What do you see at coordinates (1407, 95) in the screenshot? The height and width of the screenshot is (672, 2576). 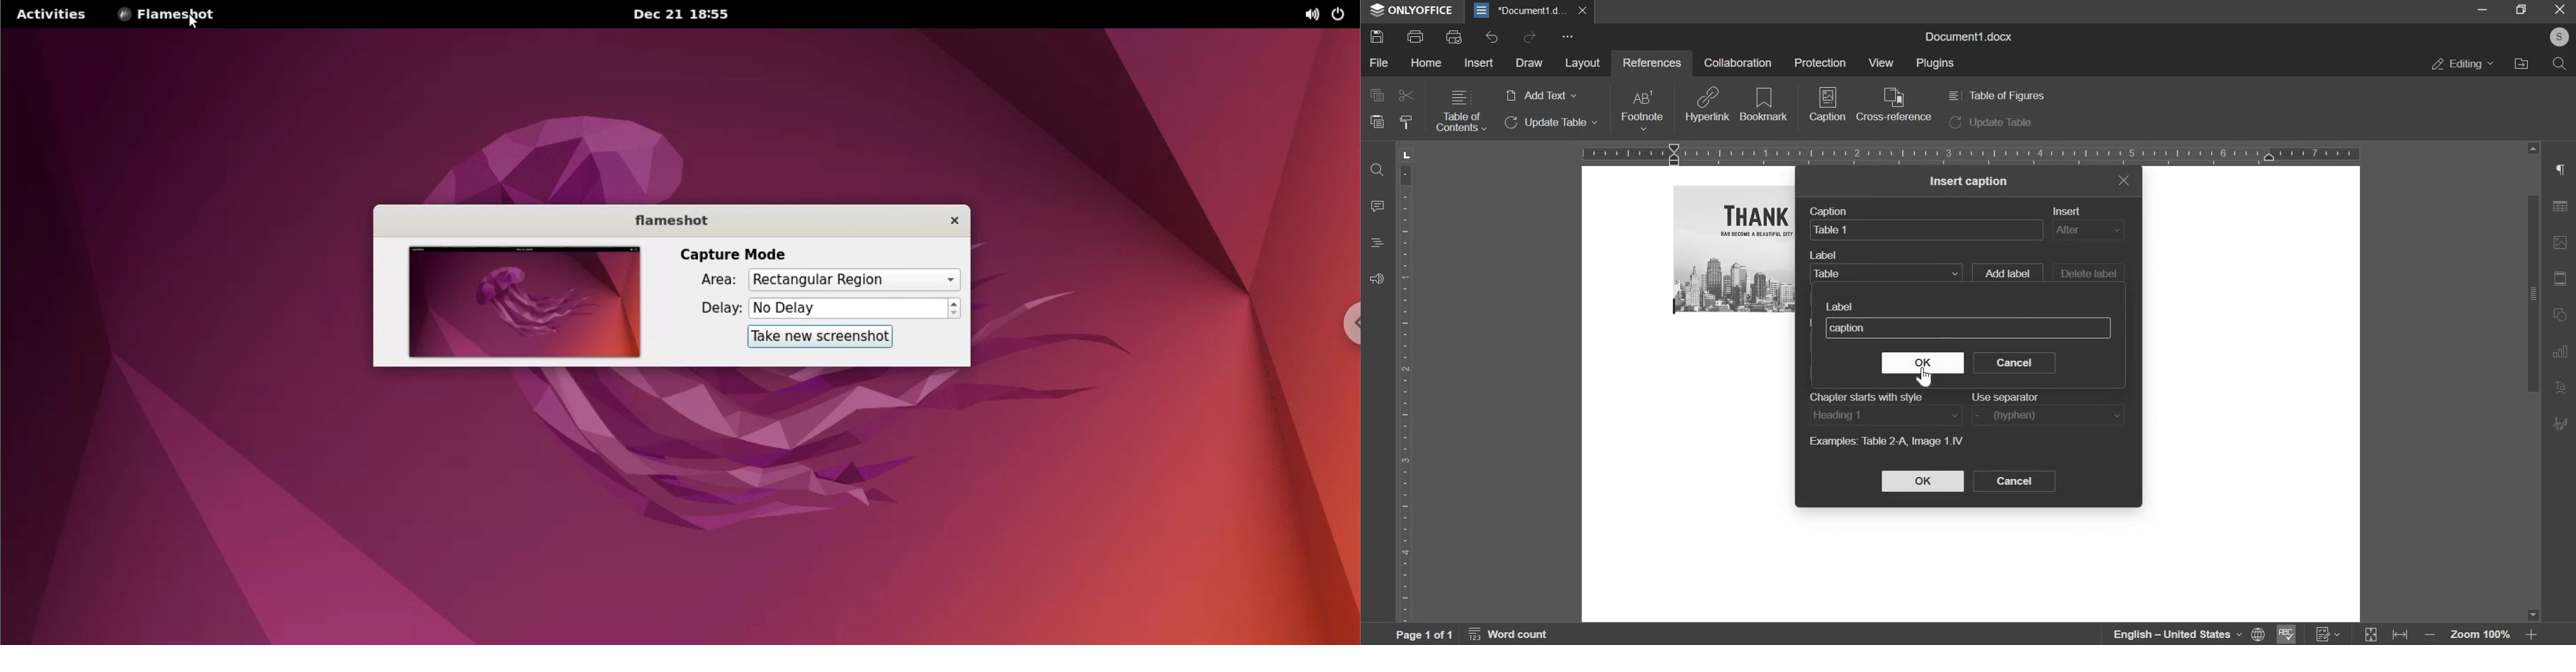 I see `cut` at bounding box center [1407, 95].